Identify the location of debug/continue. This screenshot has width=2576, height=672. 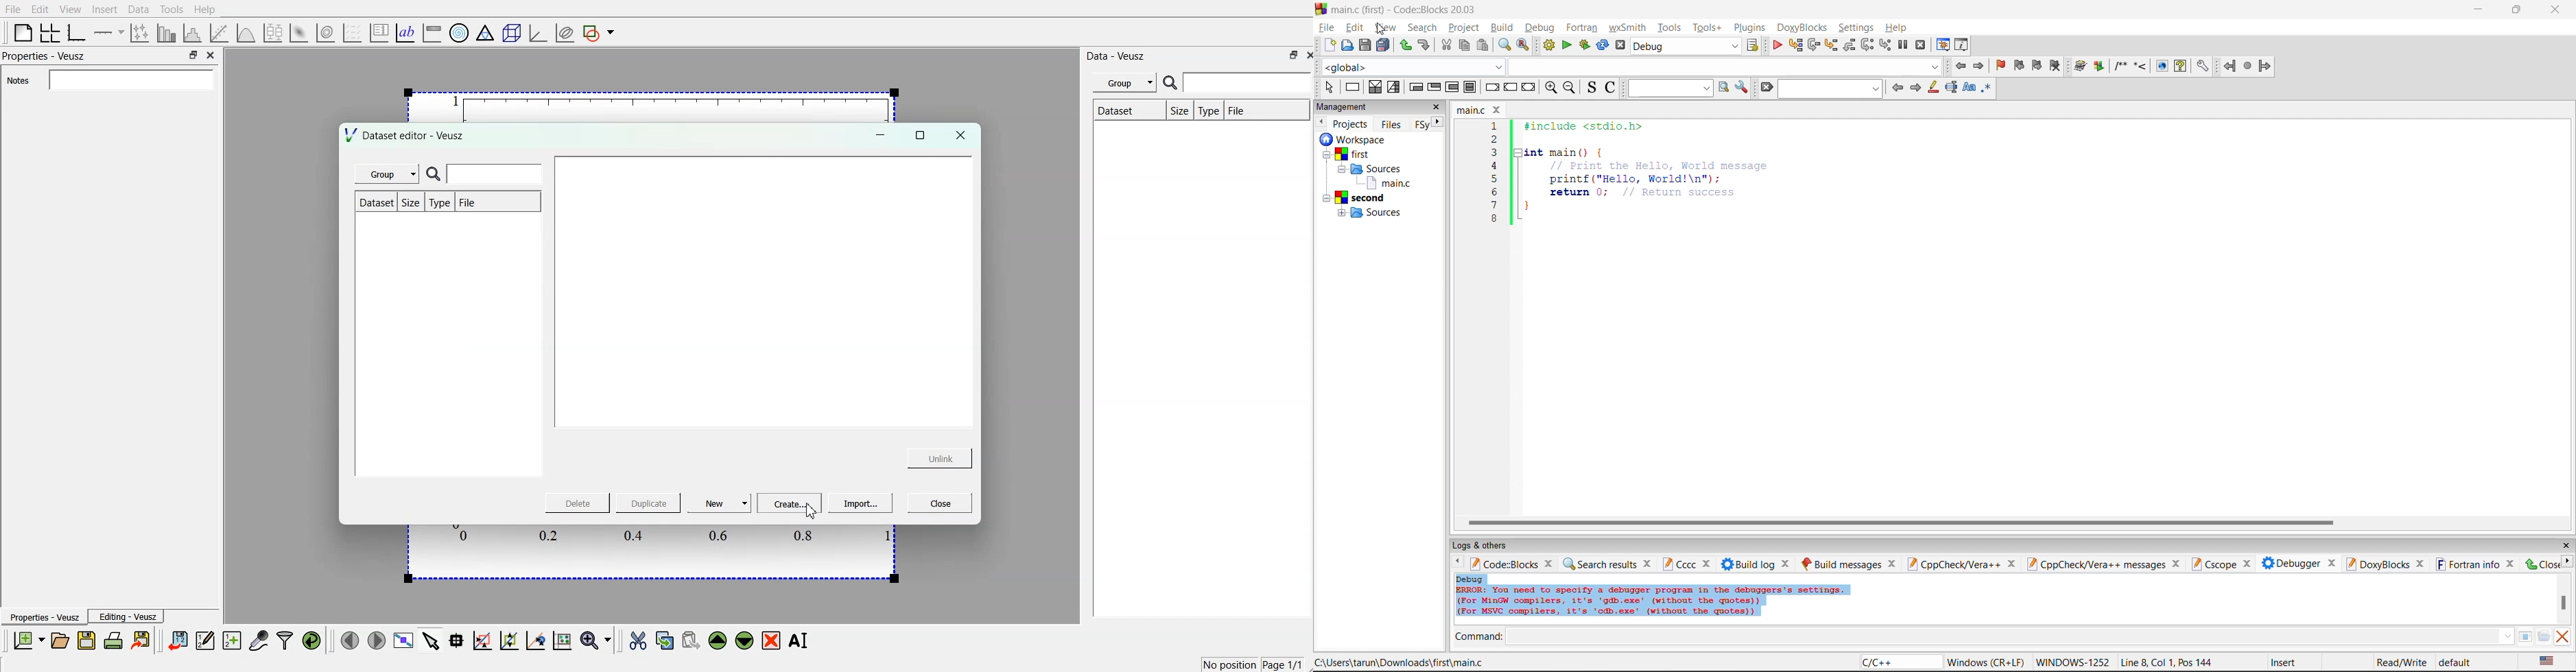
(1776, 47).